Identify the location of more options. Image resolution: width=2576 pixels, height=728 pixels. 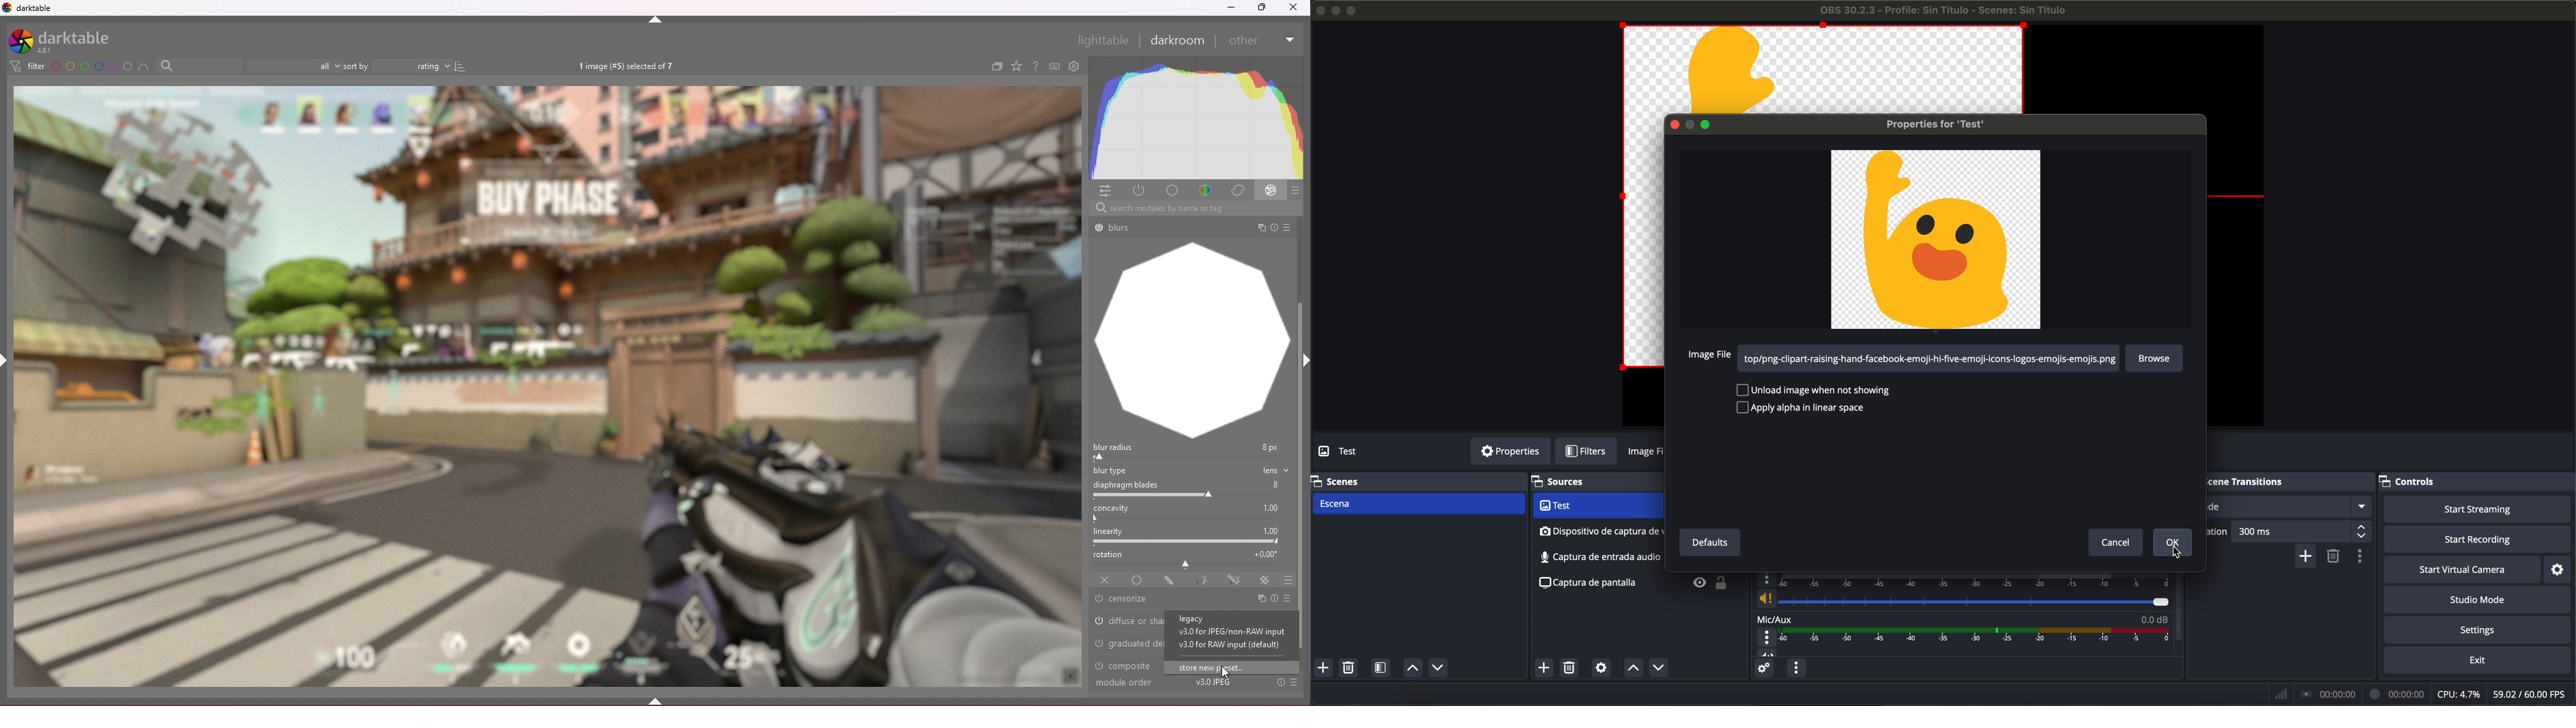
(1767, 580).